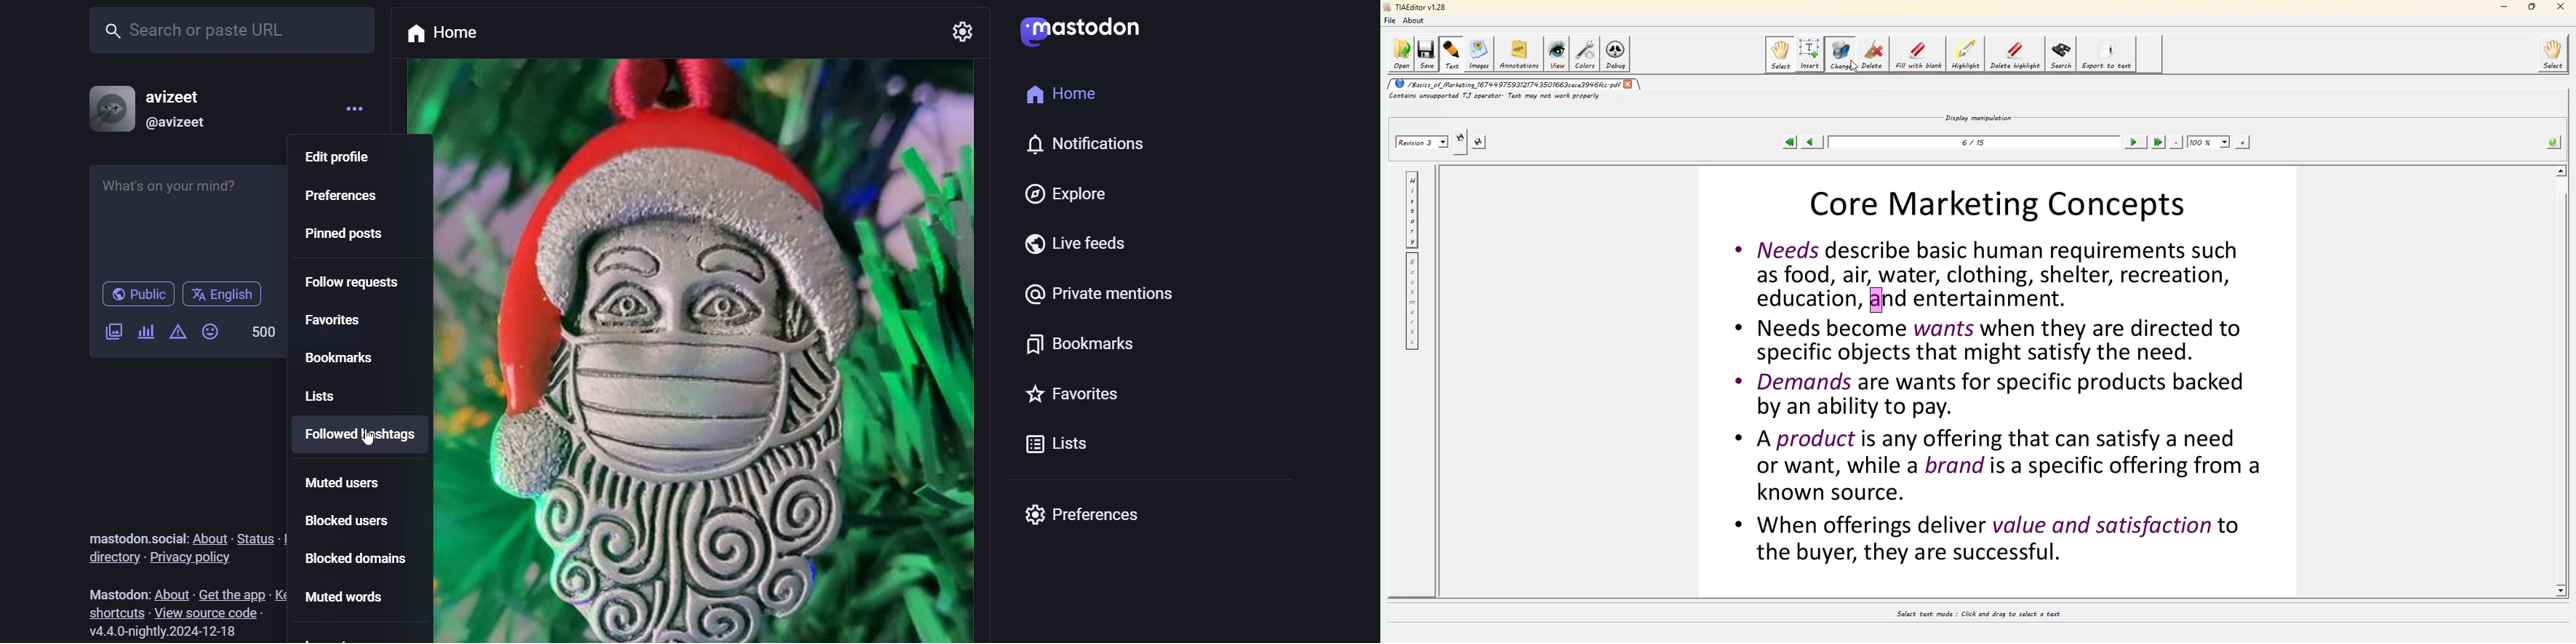  Describe the element at coordinates (190, 218) in the screenshot. I see `whats on your mind` at that location.